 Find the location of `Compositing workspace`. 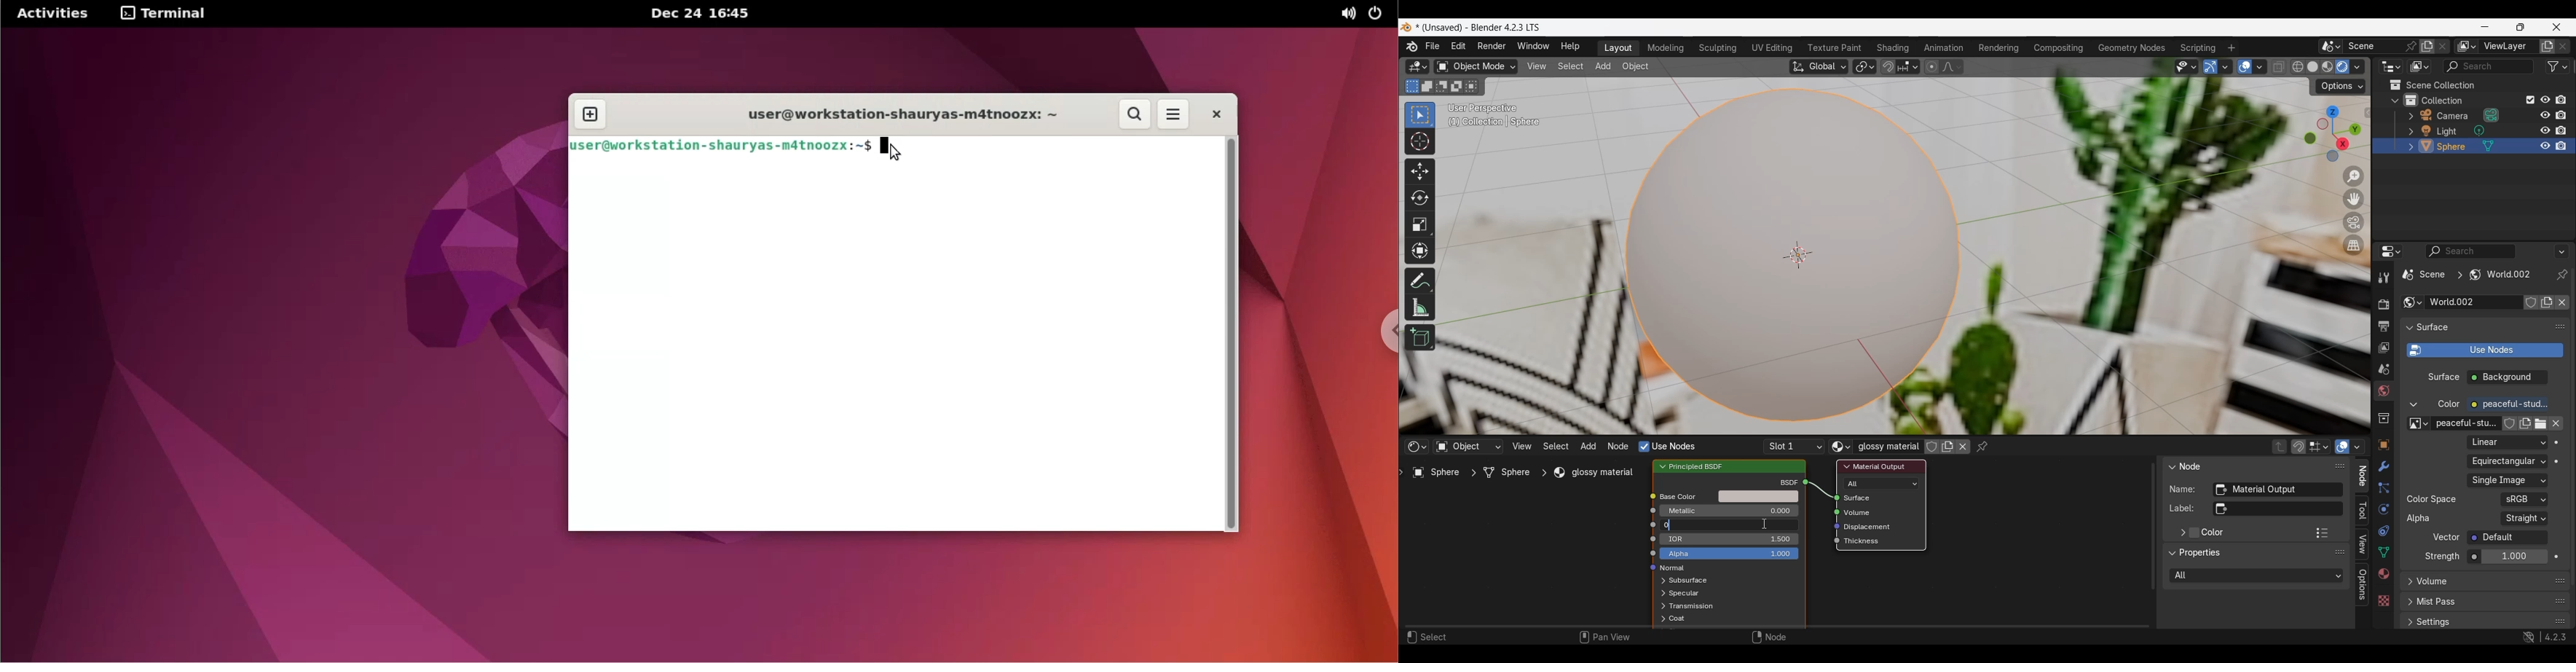

Compositing workspace is located at coordinates (2058, 48).